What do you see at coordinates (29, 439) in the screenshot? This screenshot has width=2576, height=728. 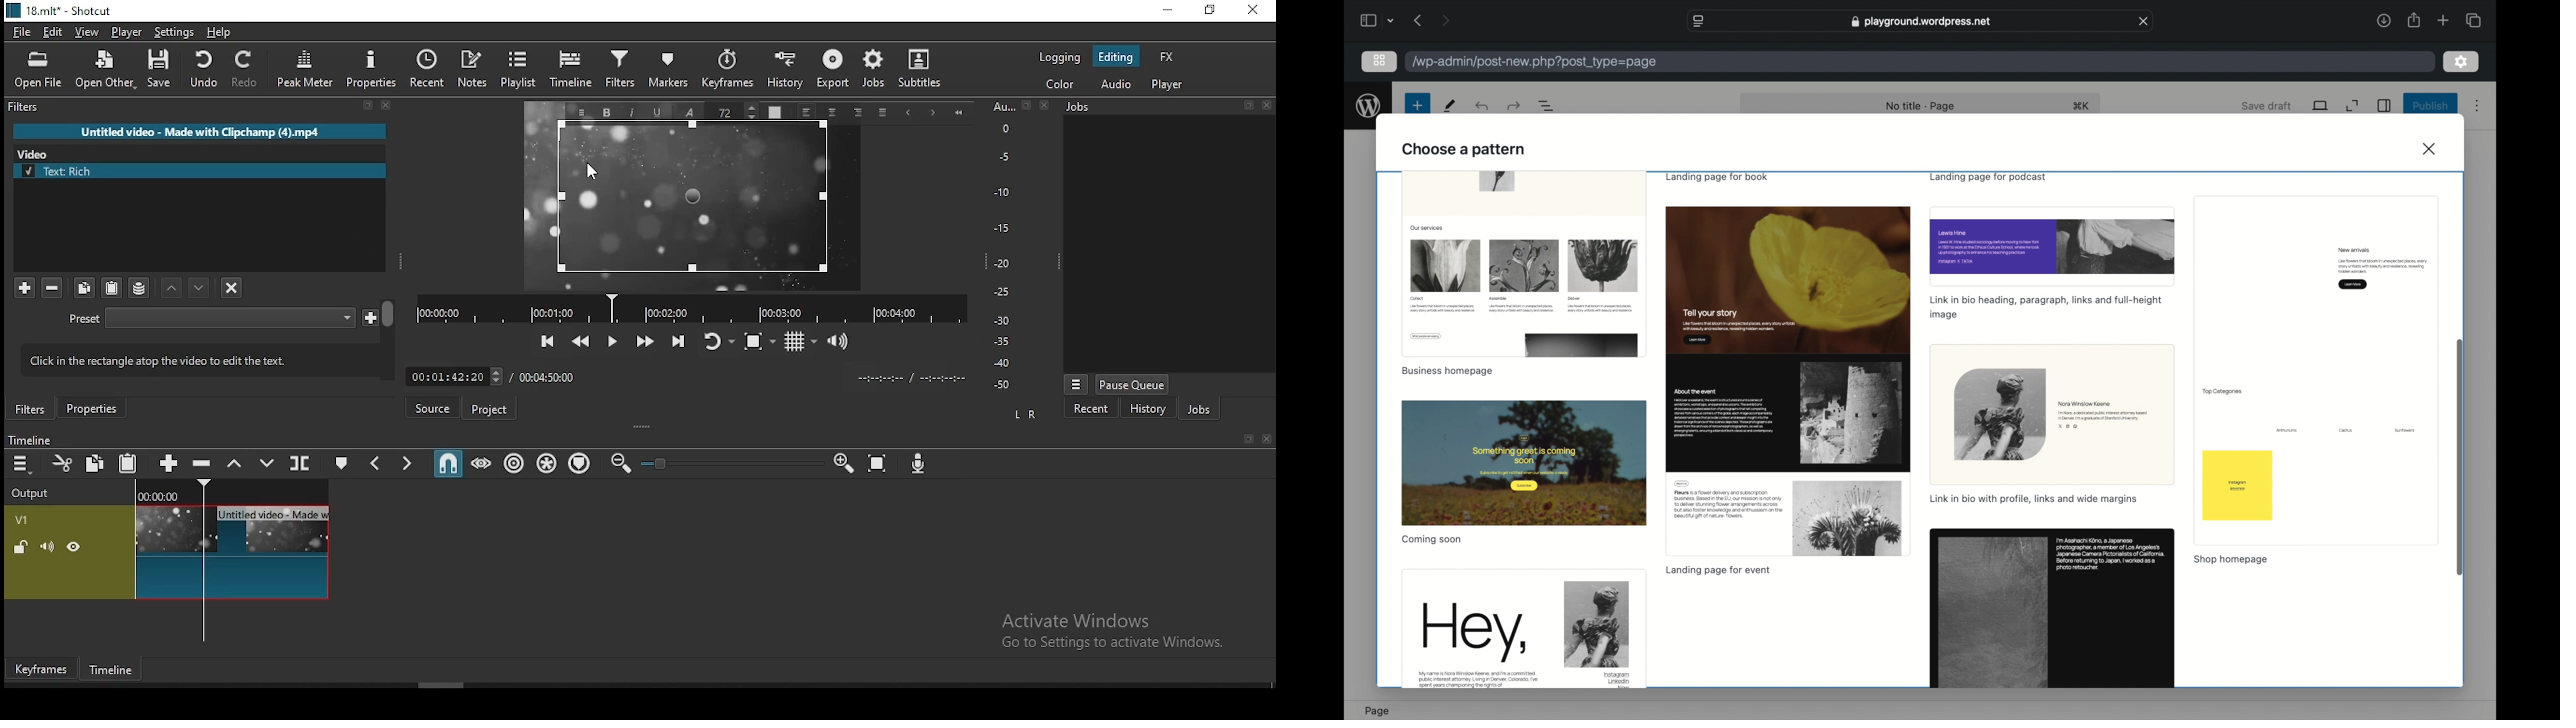 I see `Timeline` at bounding box center [29, 439].